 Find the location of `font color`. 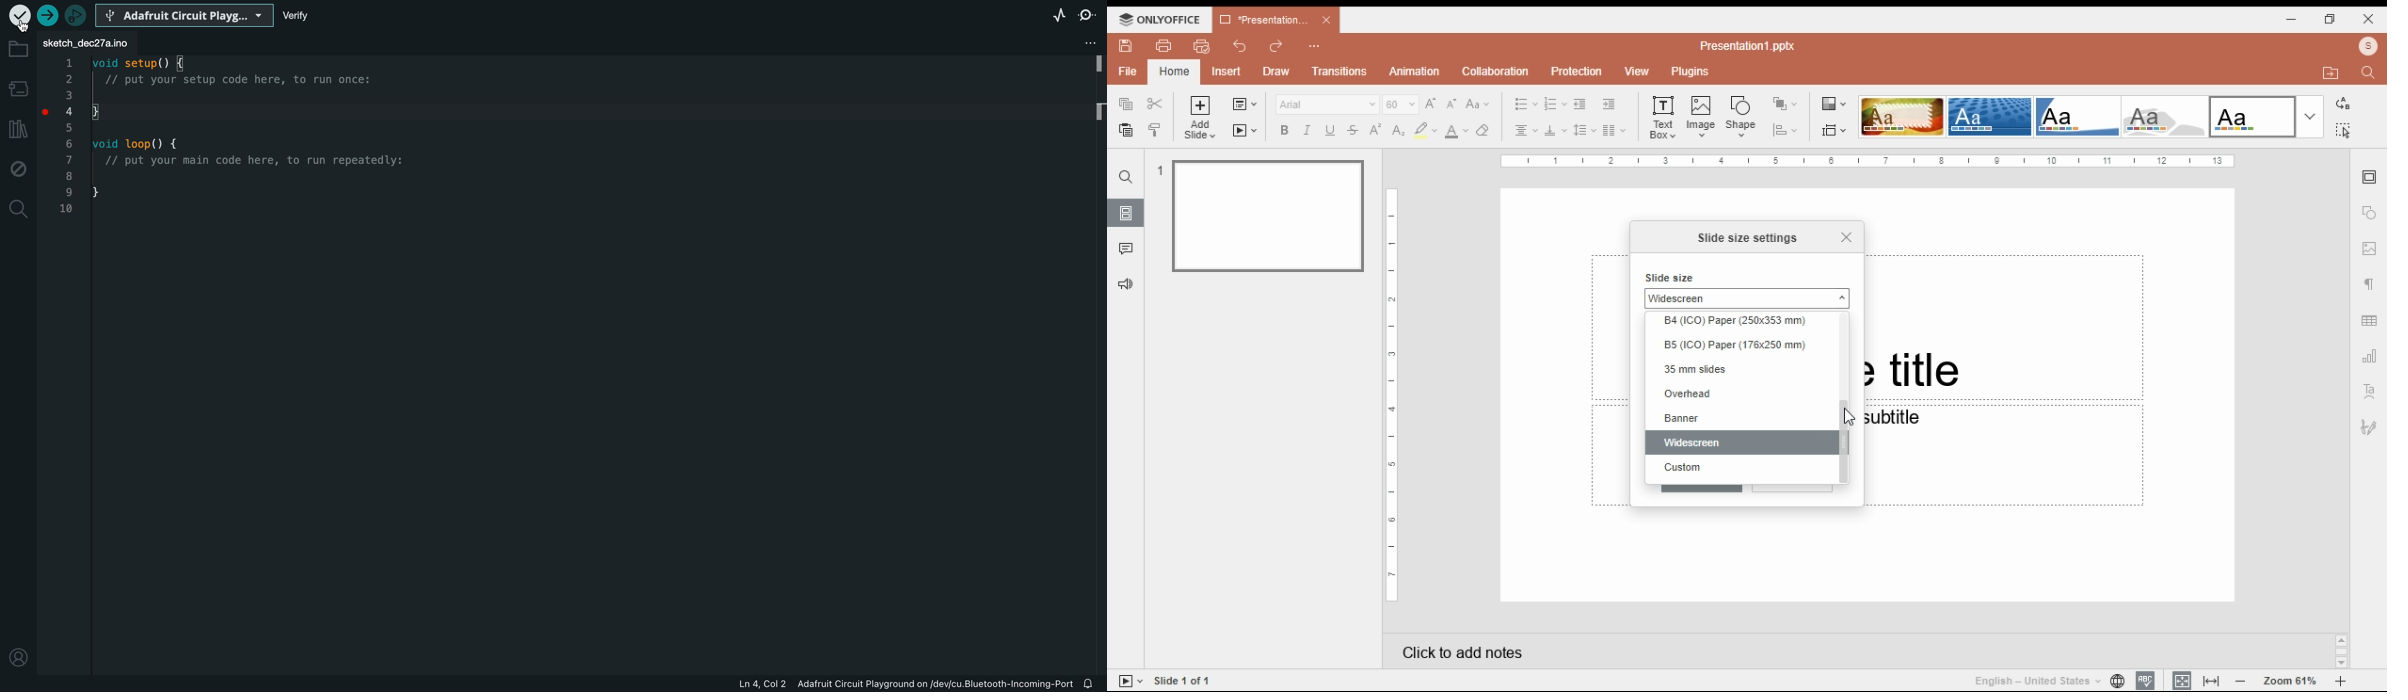

font color is located at coordinates (1458, 131).